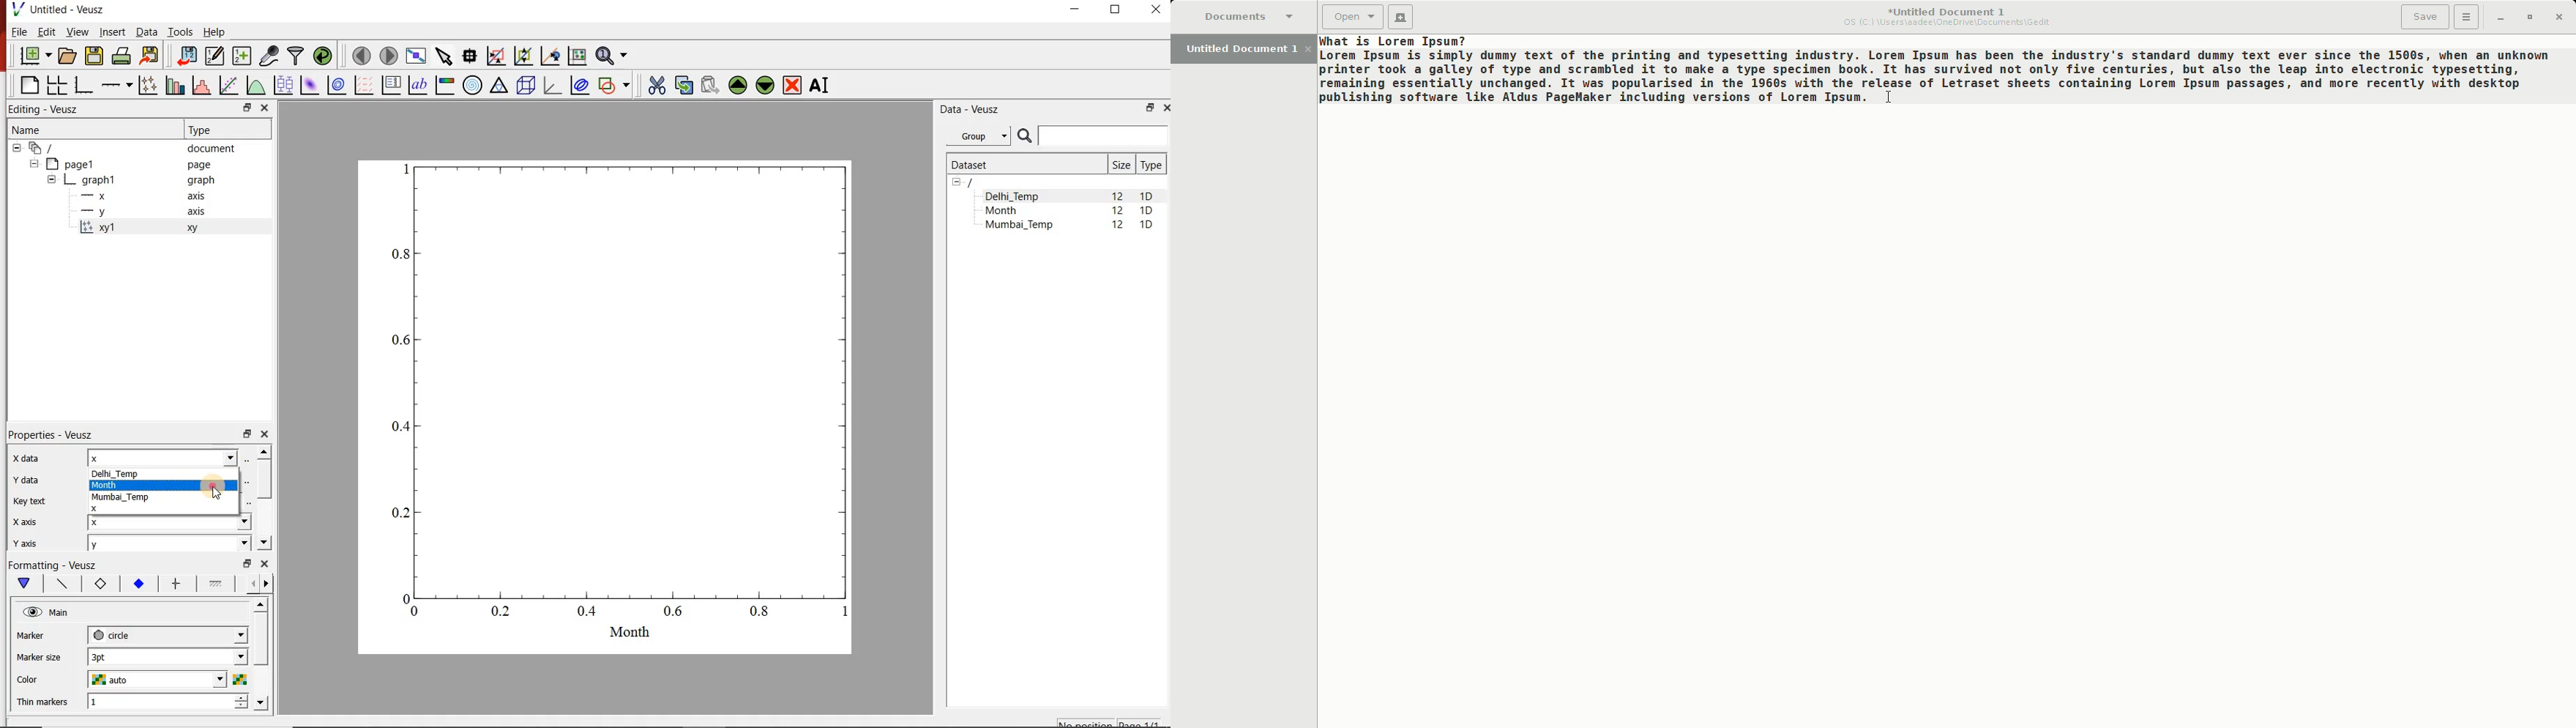  Describe the element at coordinates (168, 635) in the screenshot. I see `circle` at that location.